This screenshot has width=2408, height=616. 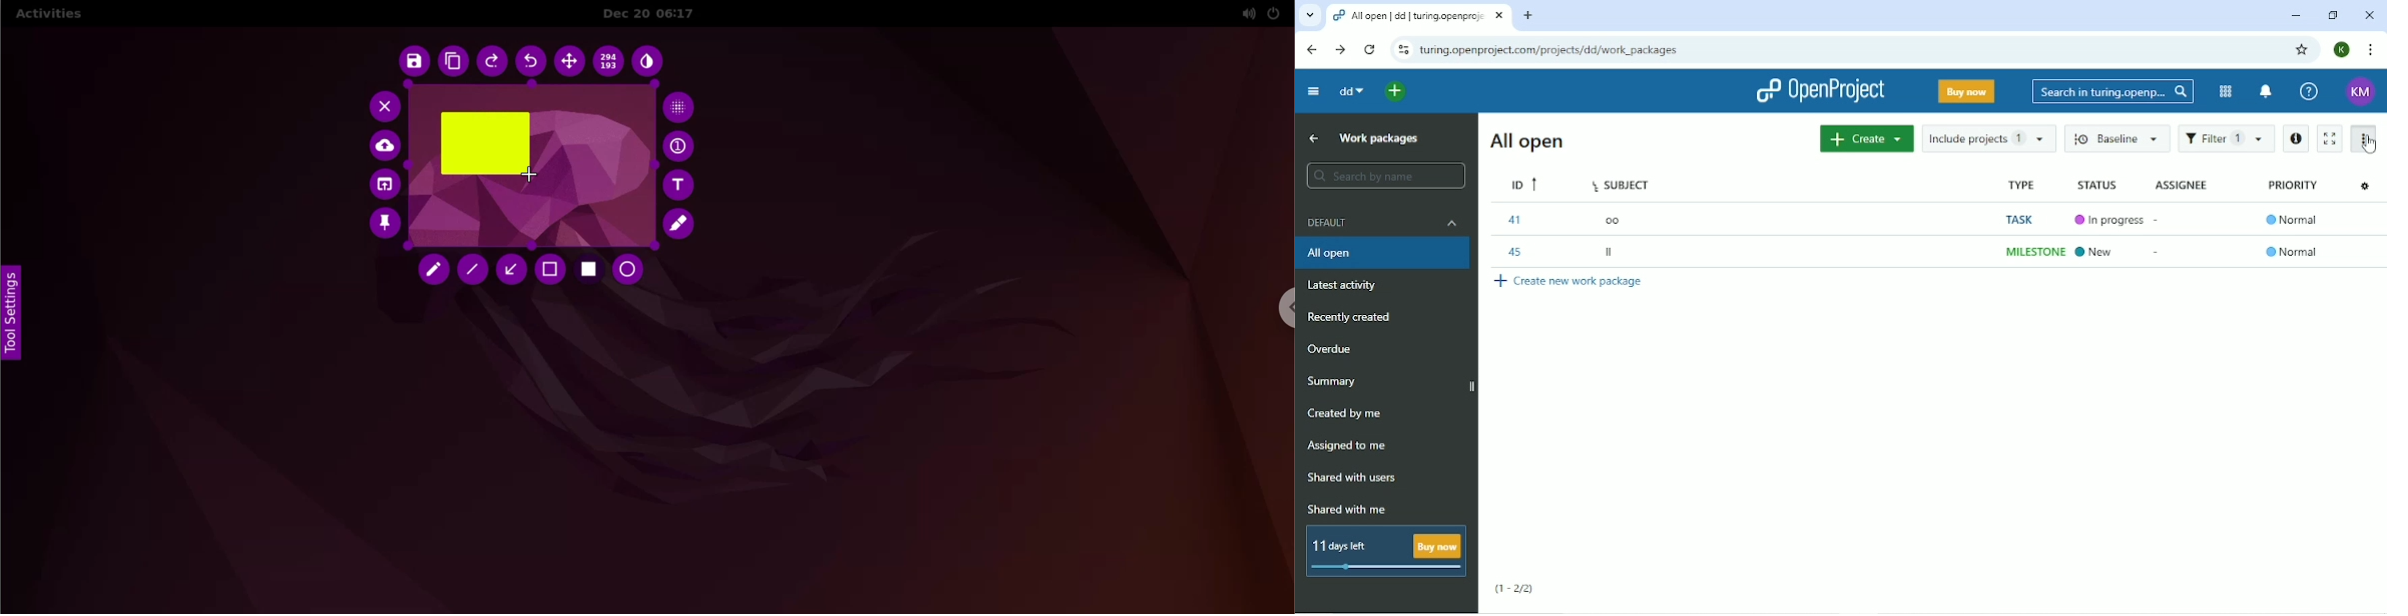 I want to click on power options, so click(x=1275, y=13).